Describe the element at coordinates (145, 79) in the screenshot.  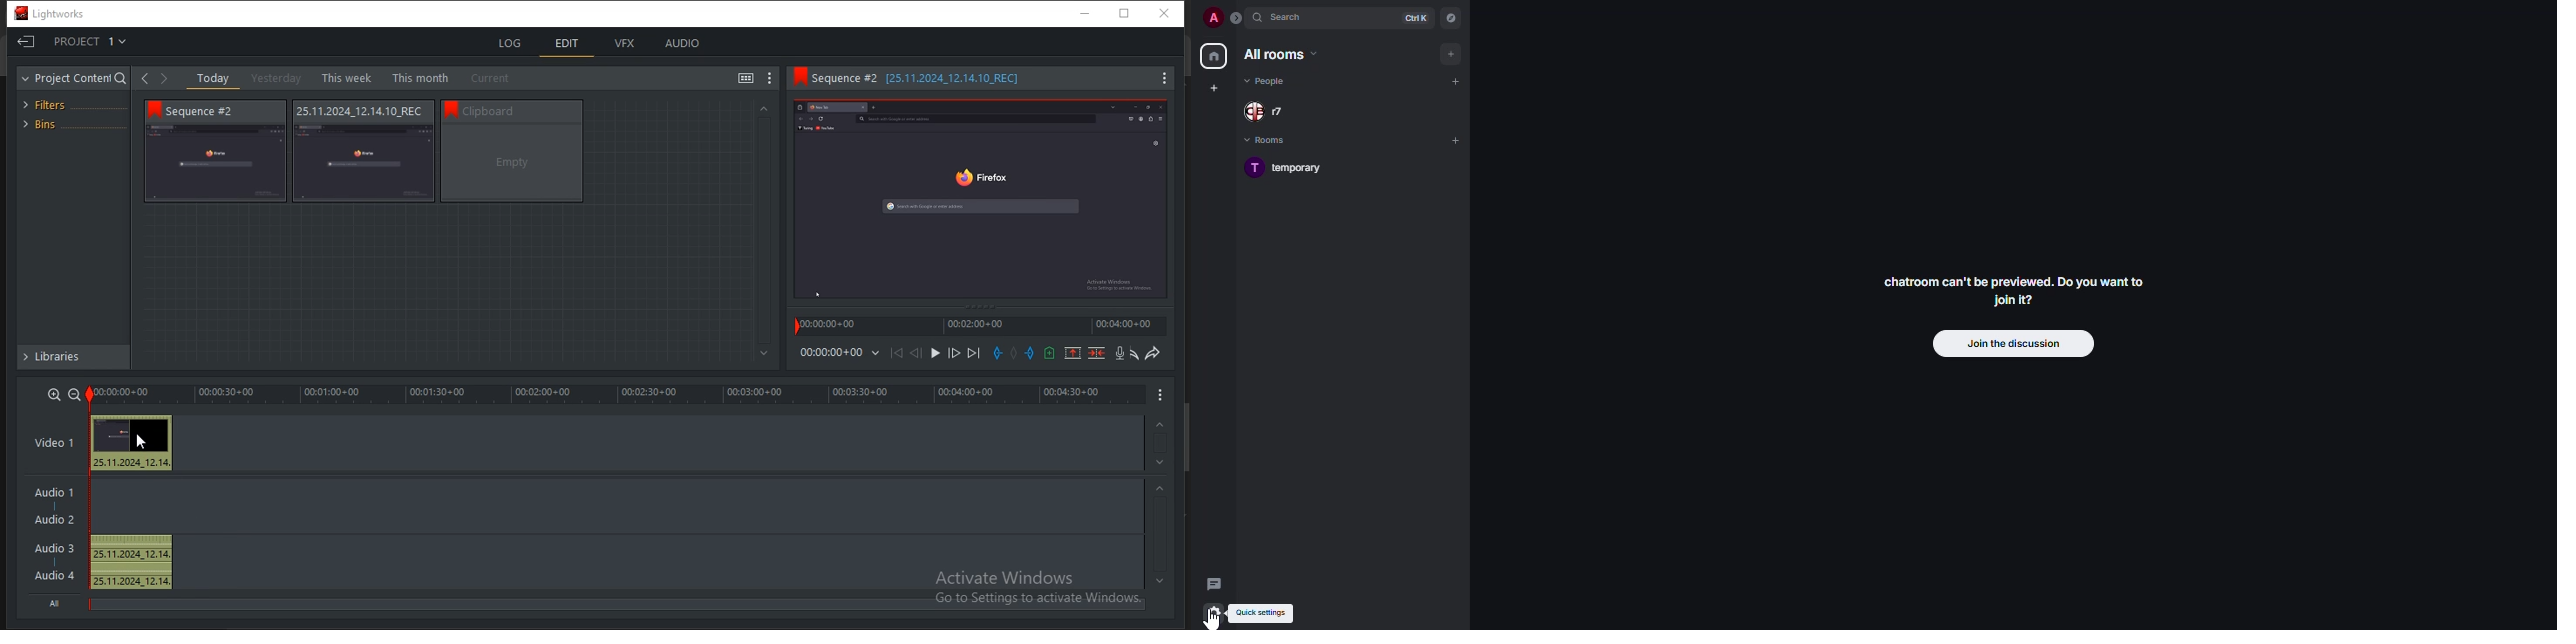
I see `Back` at that location.